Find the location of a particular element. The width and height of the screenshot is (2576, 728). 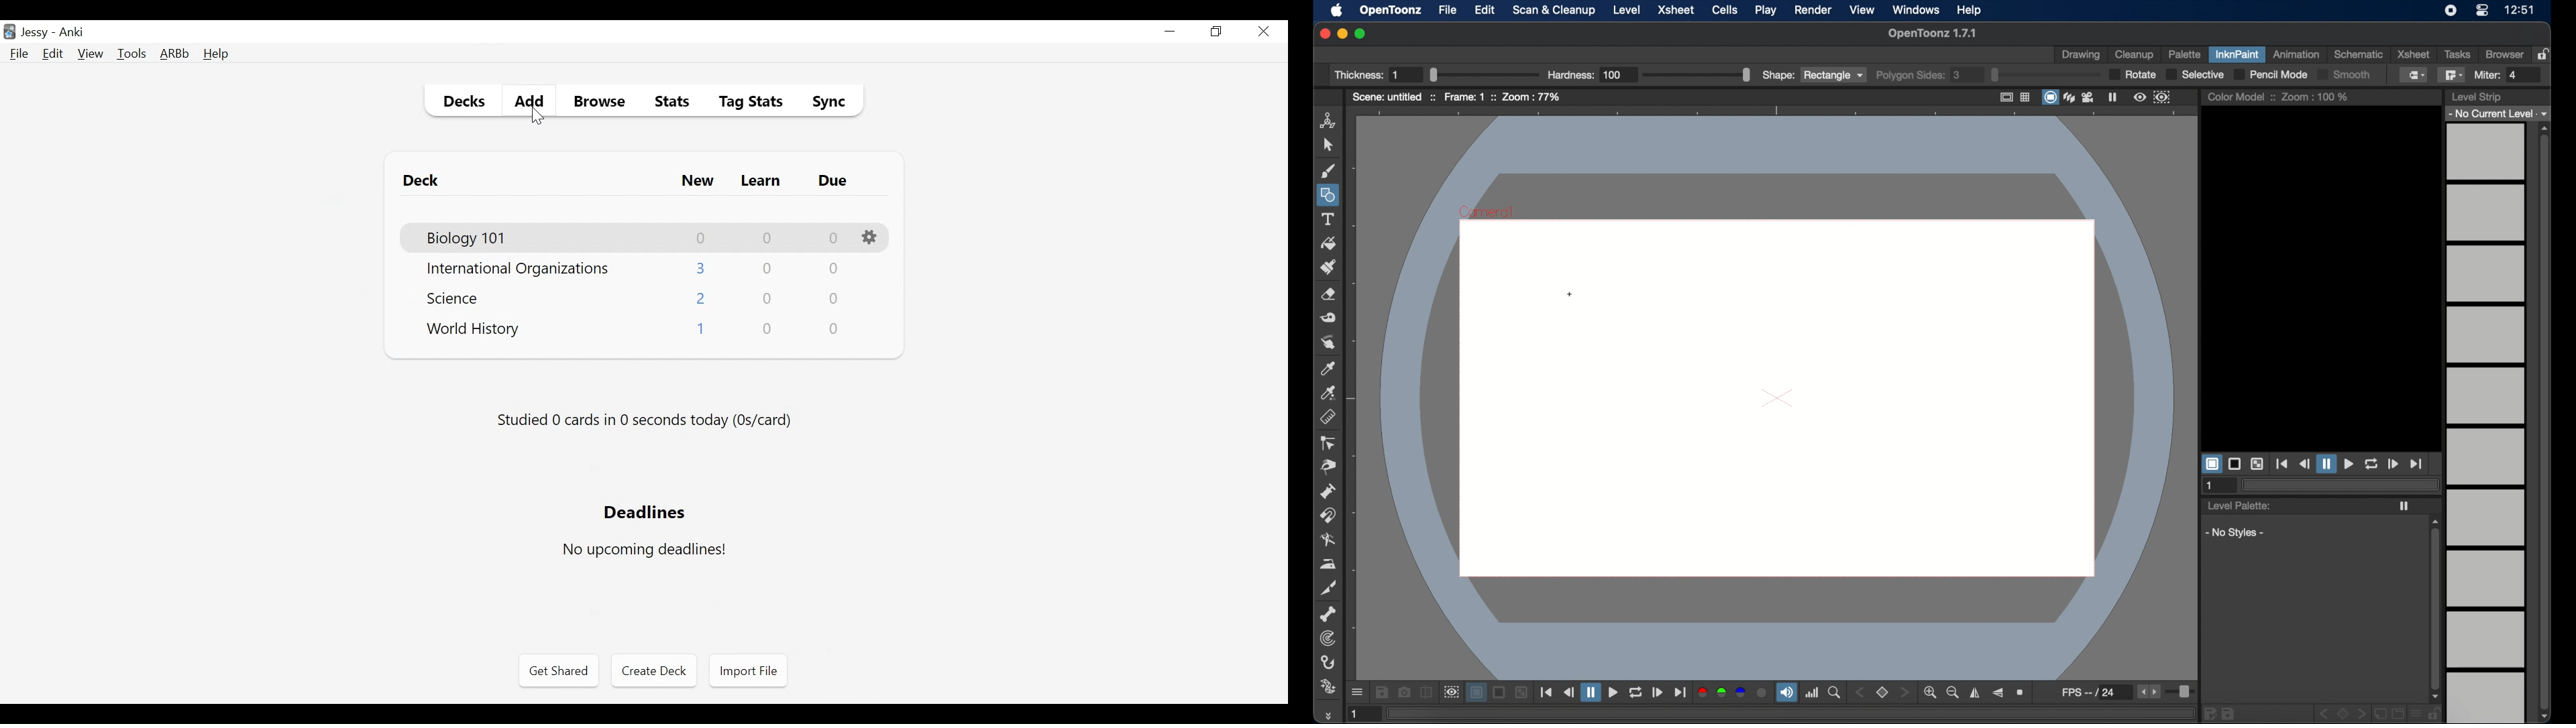

Deck is located at coordinates (424, 181).